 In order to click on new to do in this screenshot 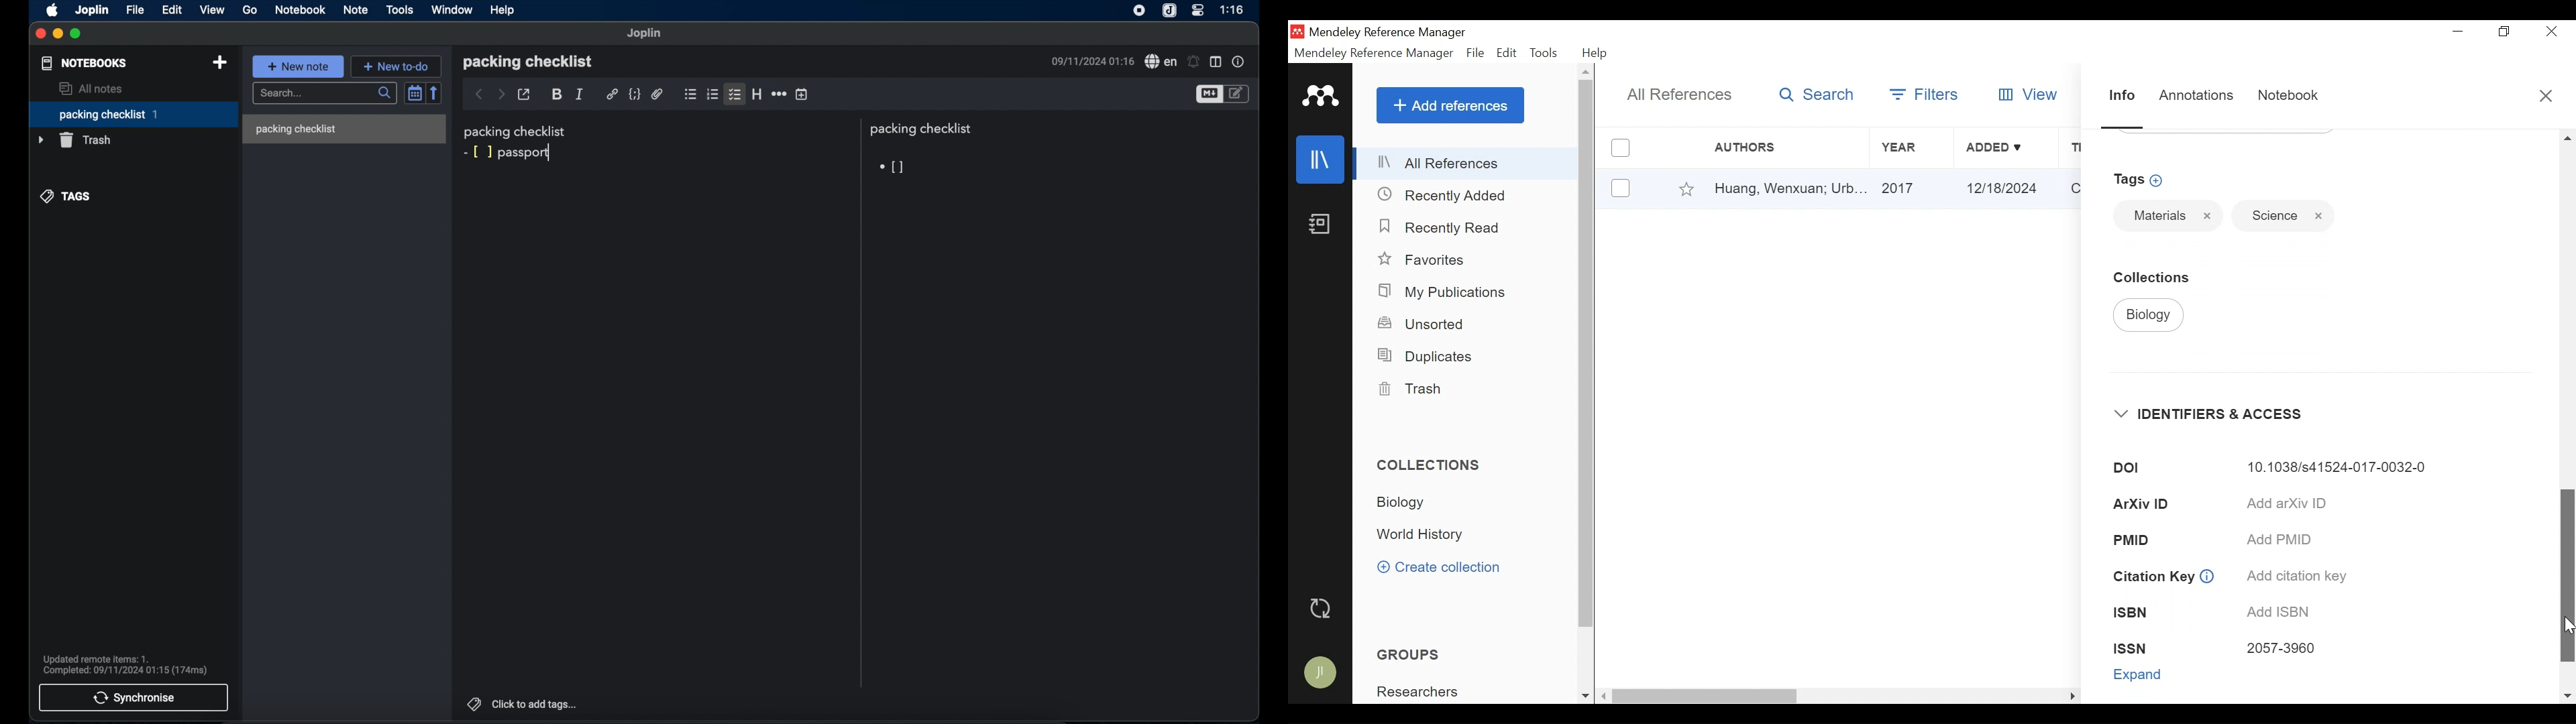, I will do `click(396, 66)`.